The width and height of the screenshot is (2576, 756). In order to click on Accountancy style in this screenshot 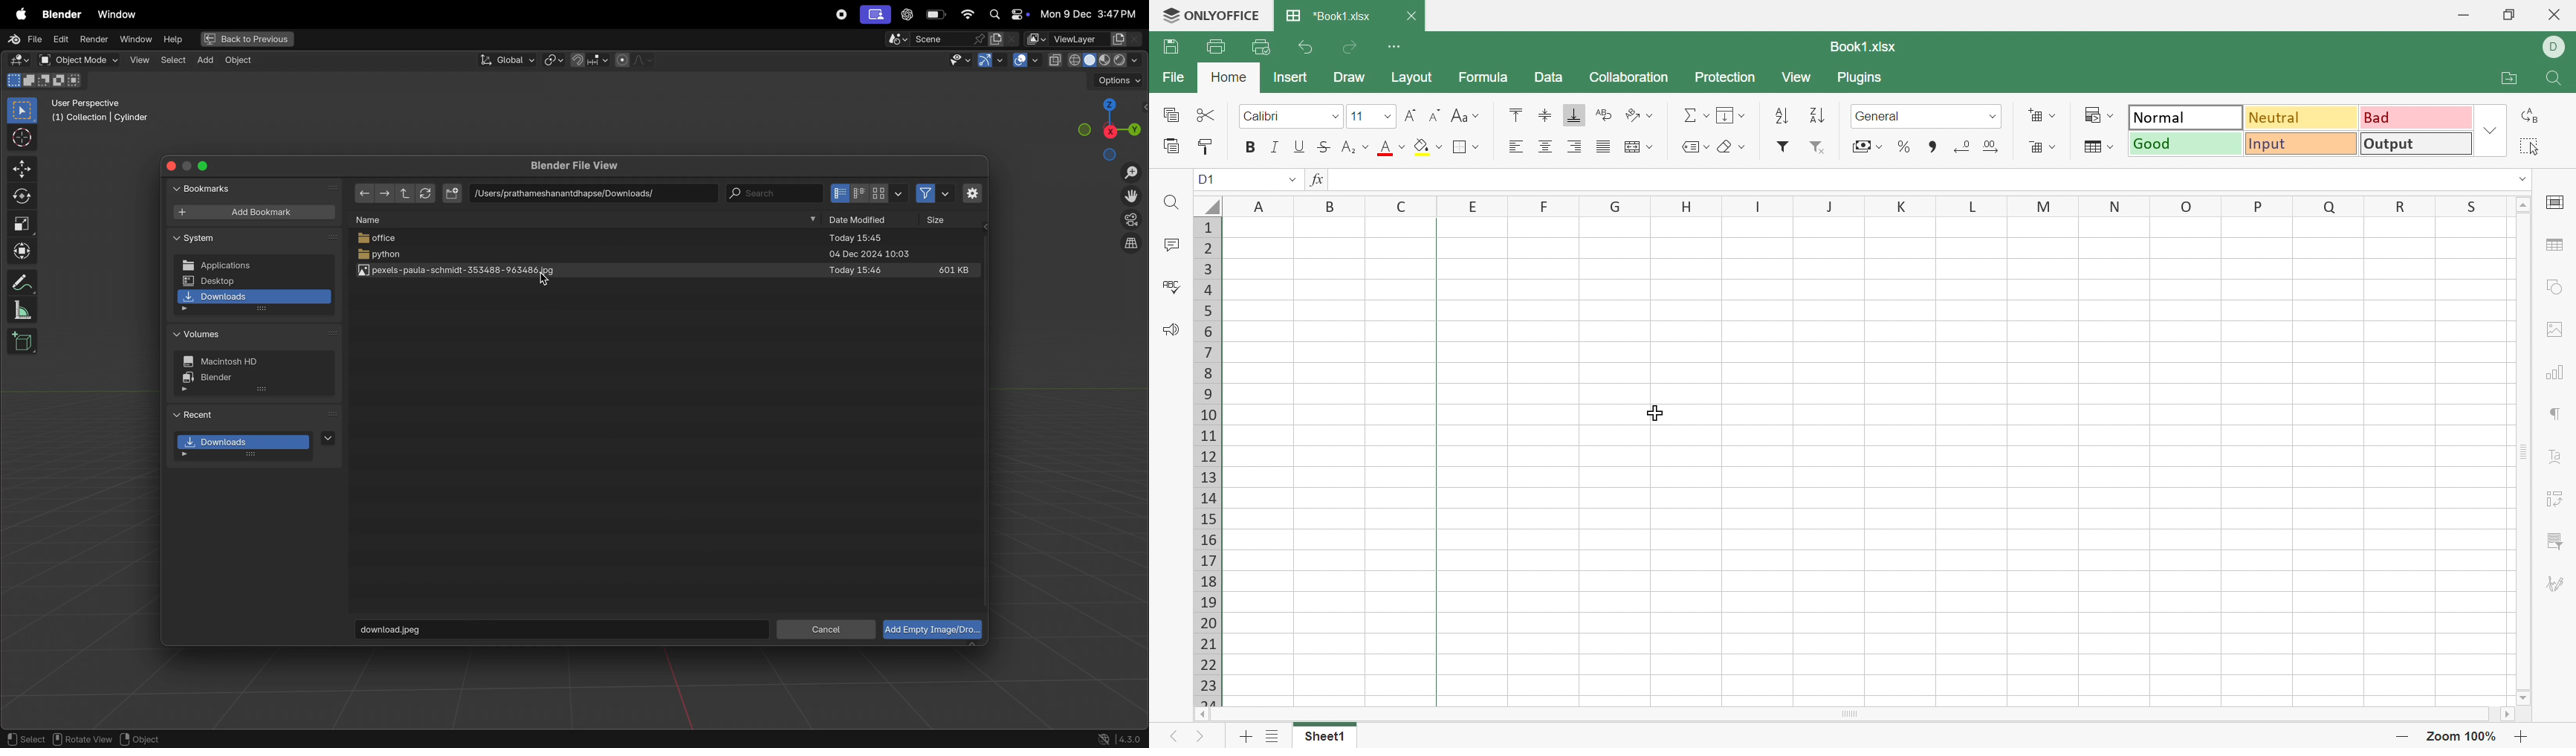, I will do `click(1859, 145)`.